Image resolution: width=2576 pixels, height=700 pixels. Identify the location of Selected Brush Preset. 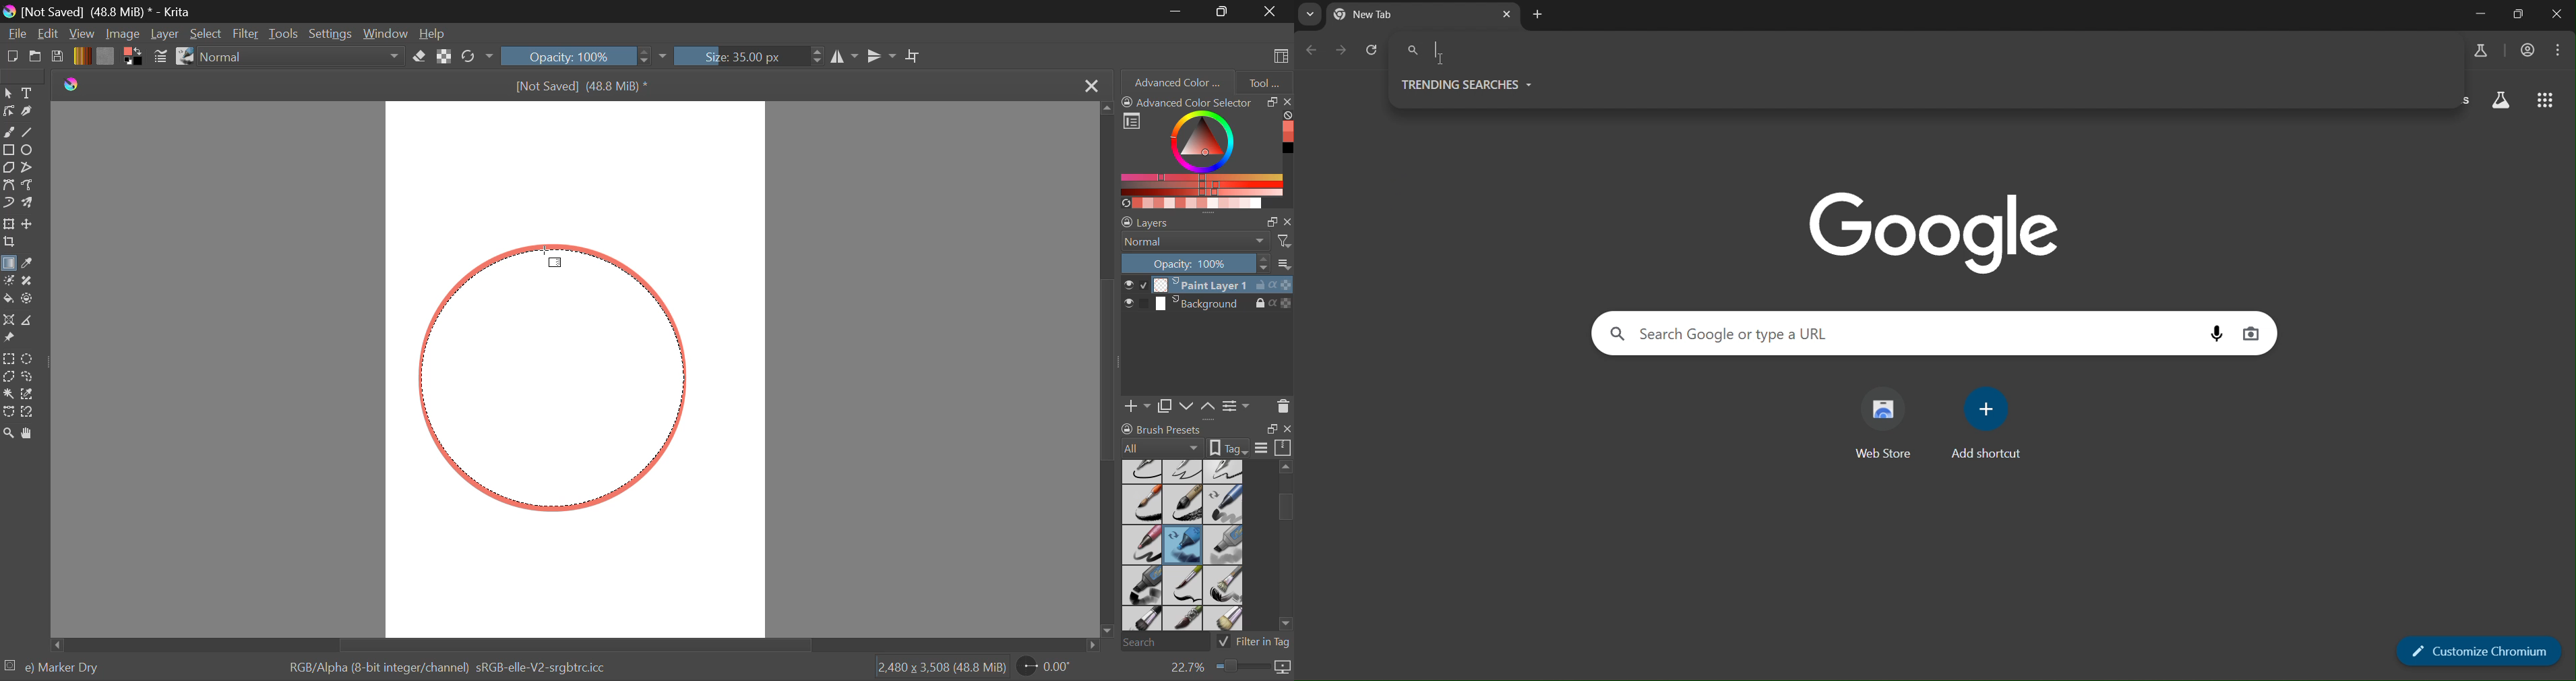
(55, 665).